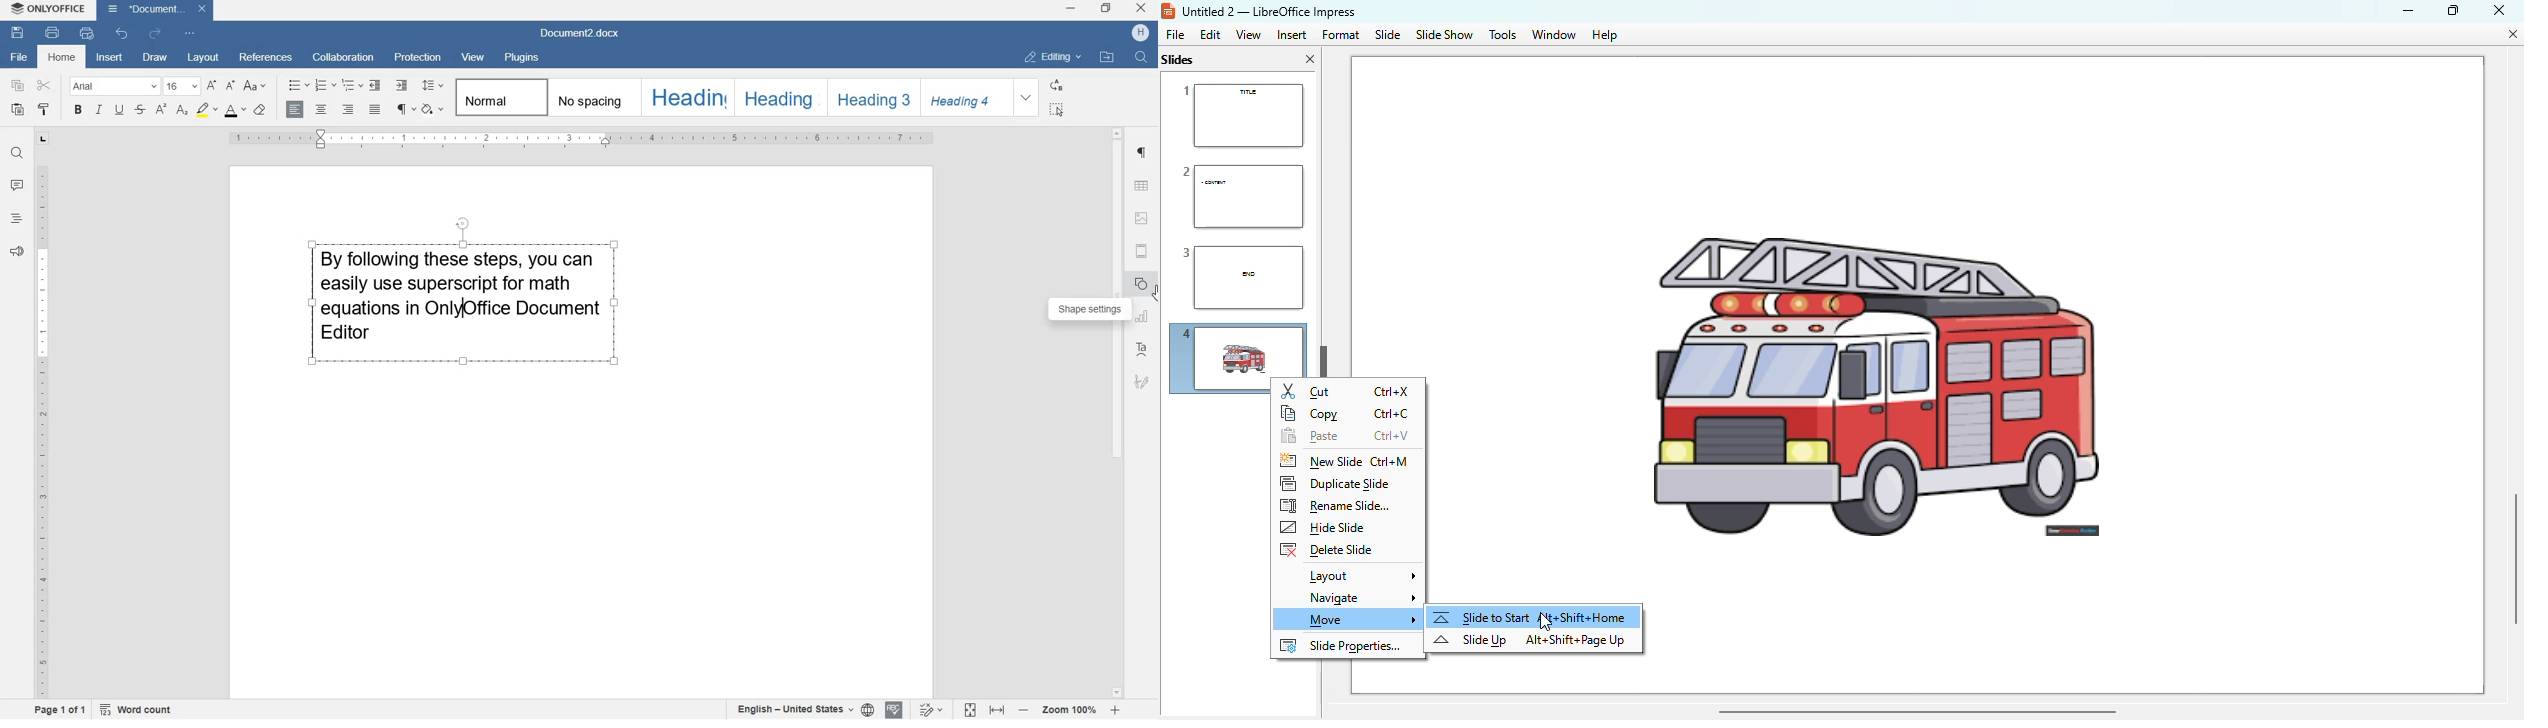 The height and width of the screenshot is (728, 2548). What do you see at coordinates (322, 110) in the screenshot?
I see `center alignment` at bounding box center [322, 110].